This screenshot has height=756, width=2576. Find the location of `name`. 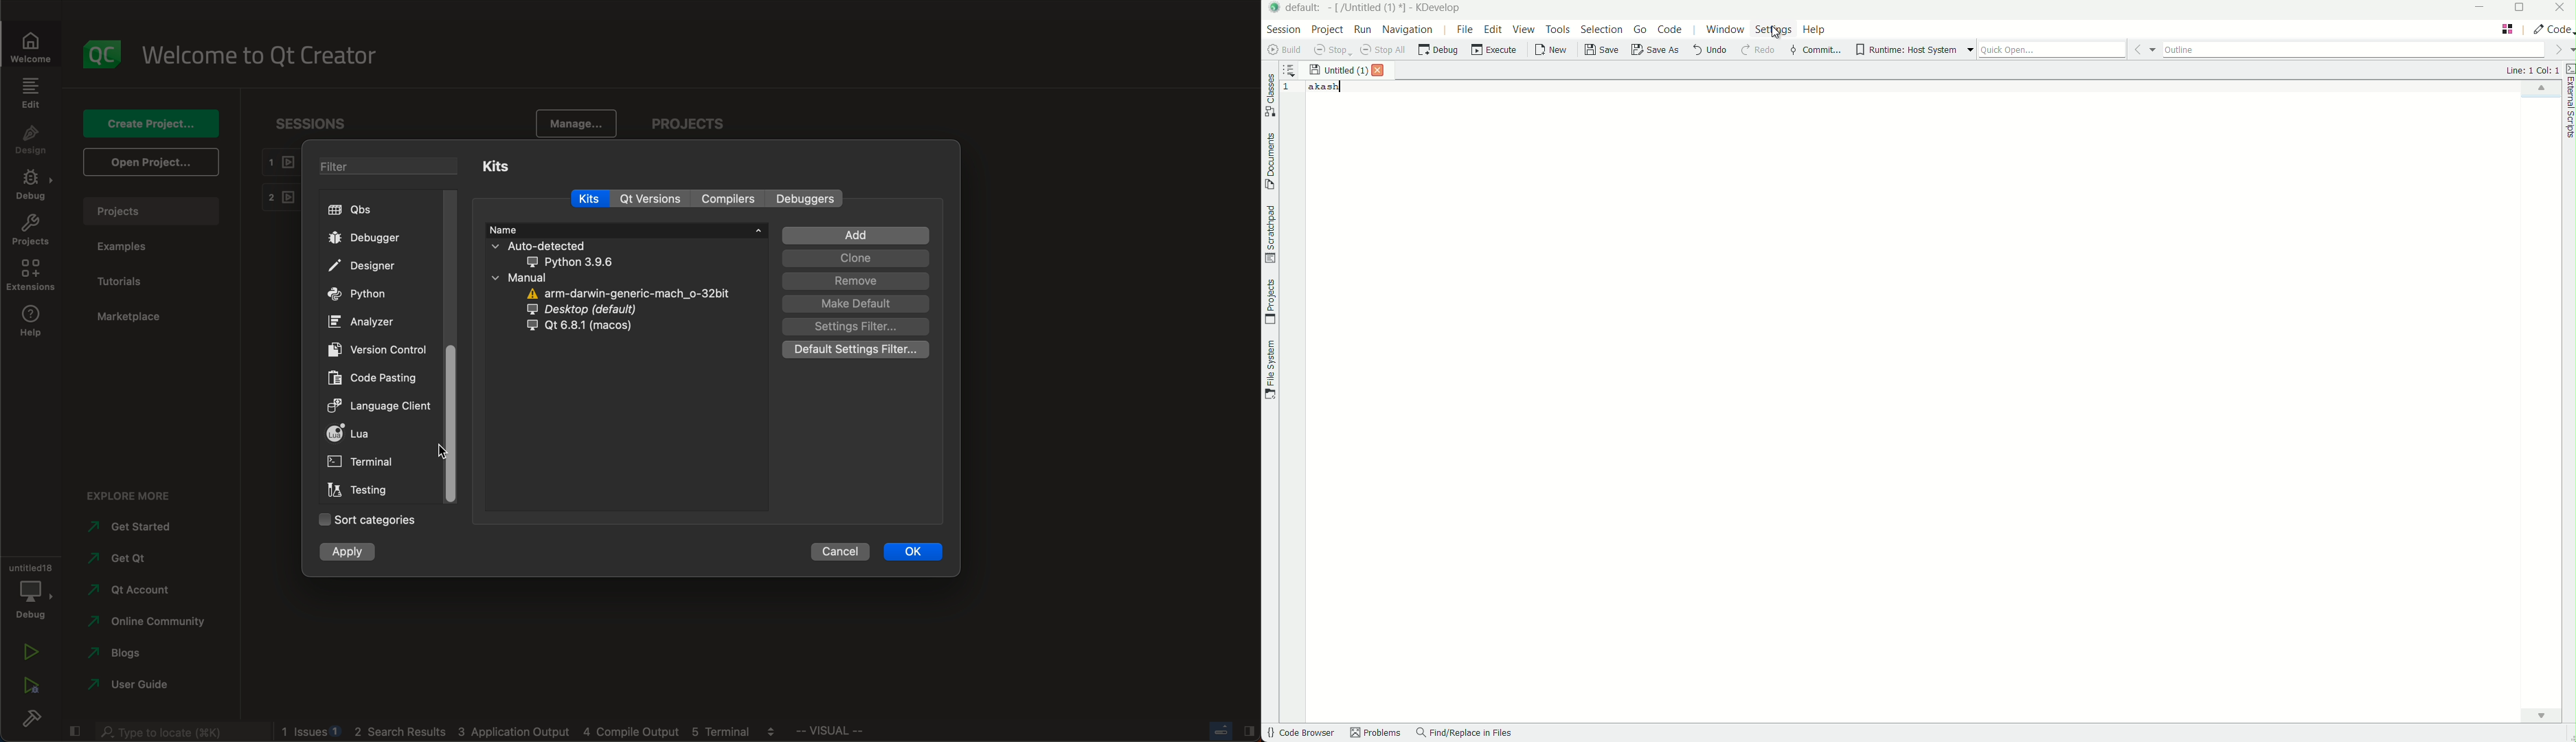

name is located at coordinates (627, 230).